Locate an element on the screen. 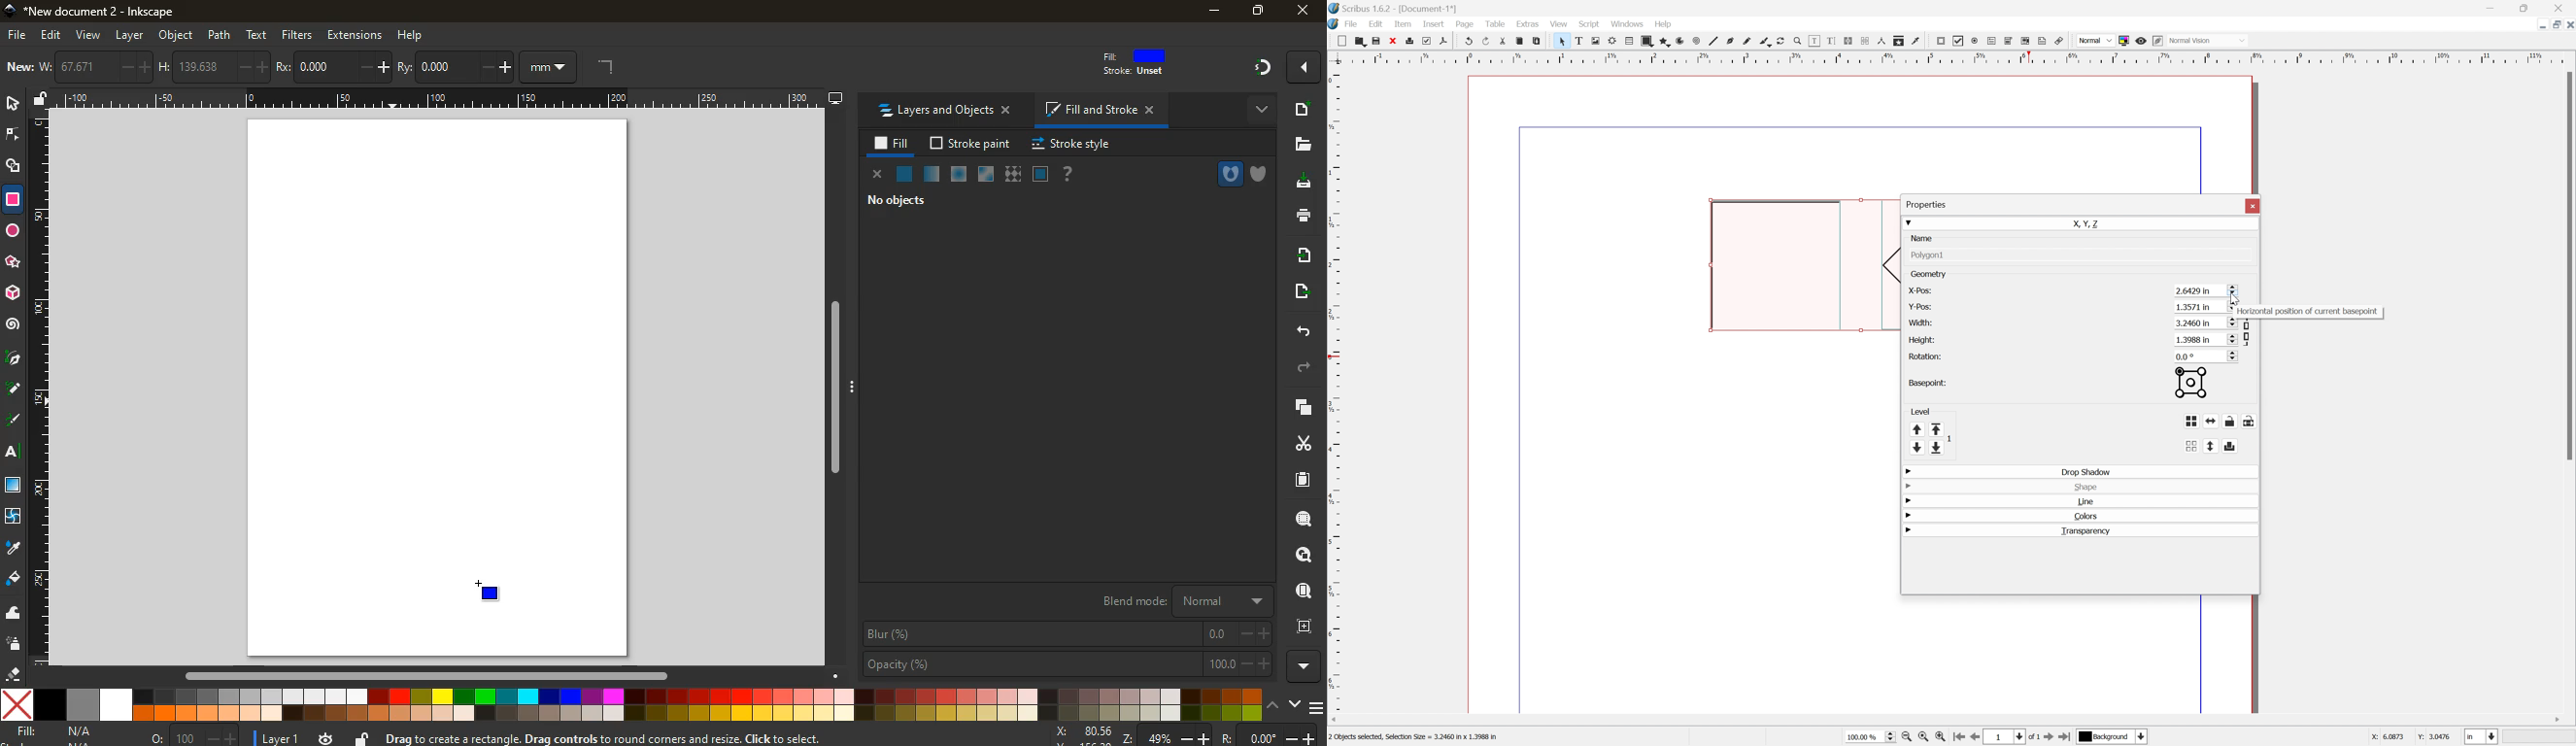 This screenshot has width=2576, height=756. coordinates is located at coordinates (2410, 735).